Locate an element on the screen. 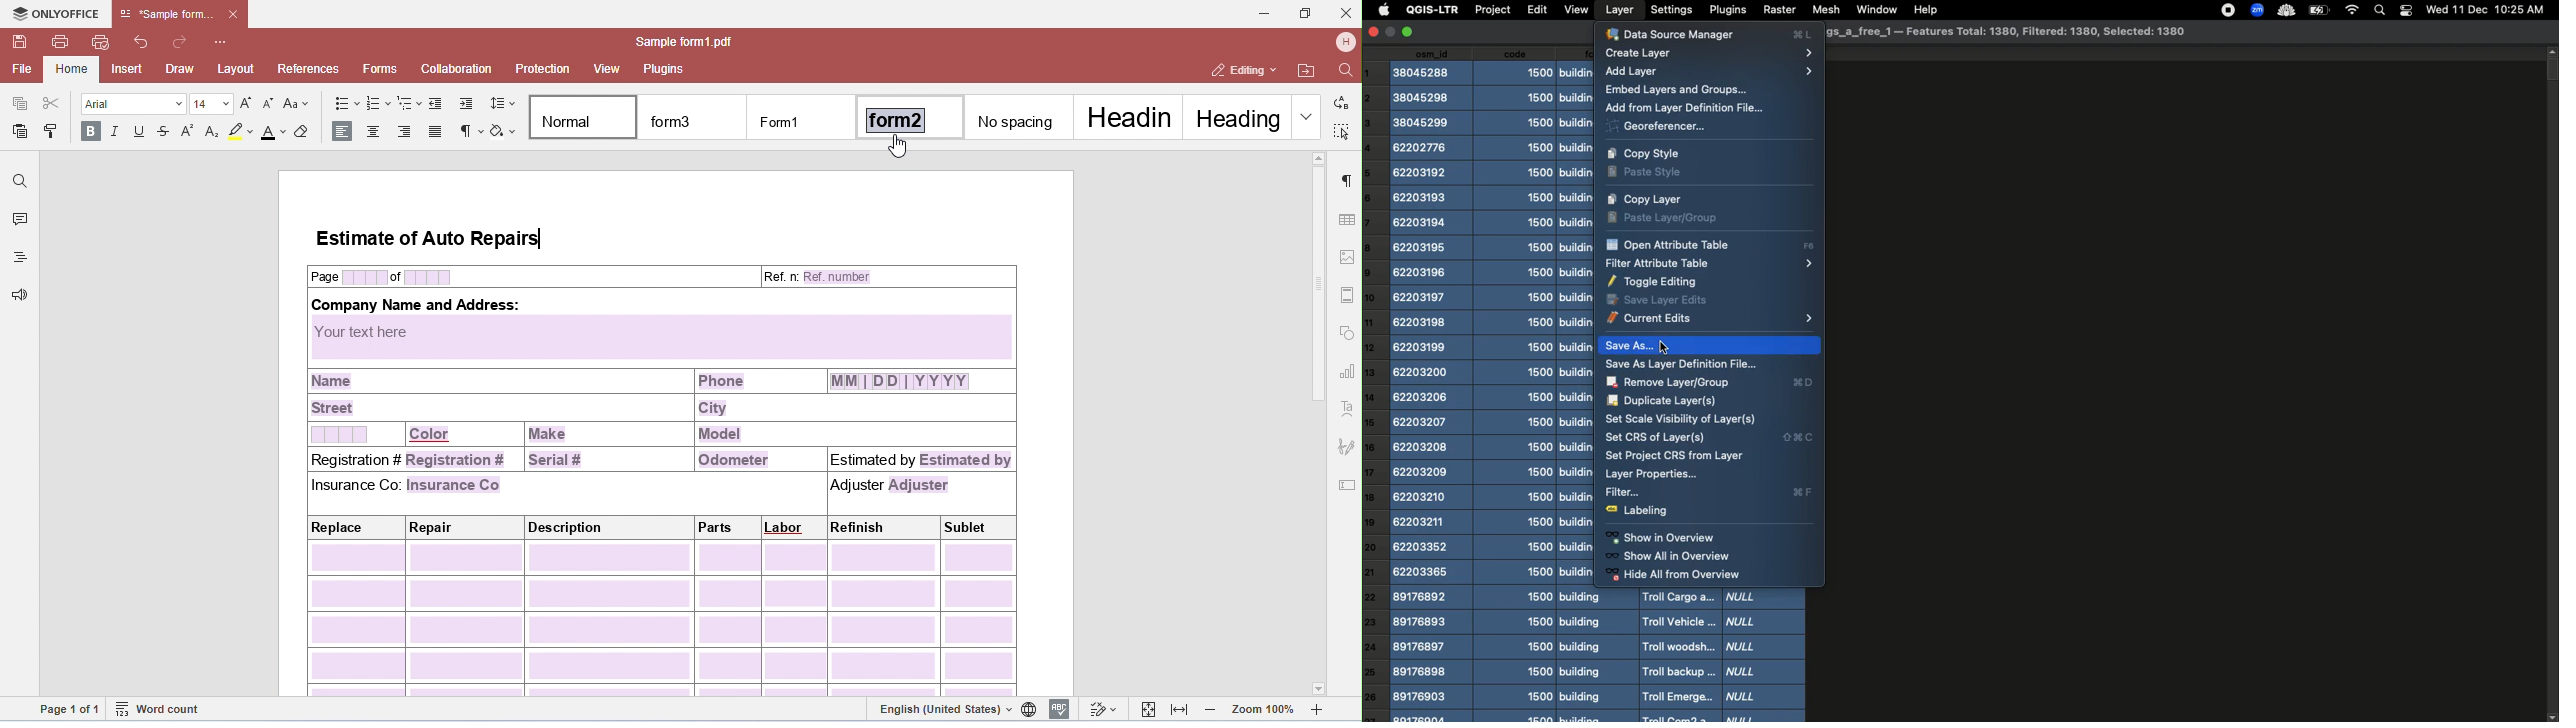 The image size is (2576, 728). Maximize is located at coordinates (1410, 32).